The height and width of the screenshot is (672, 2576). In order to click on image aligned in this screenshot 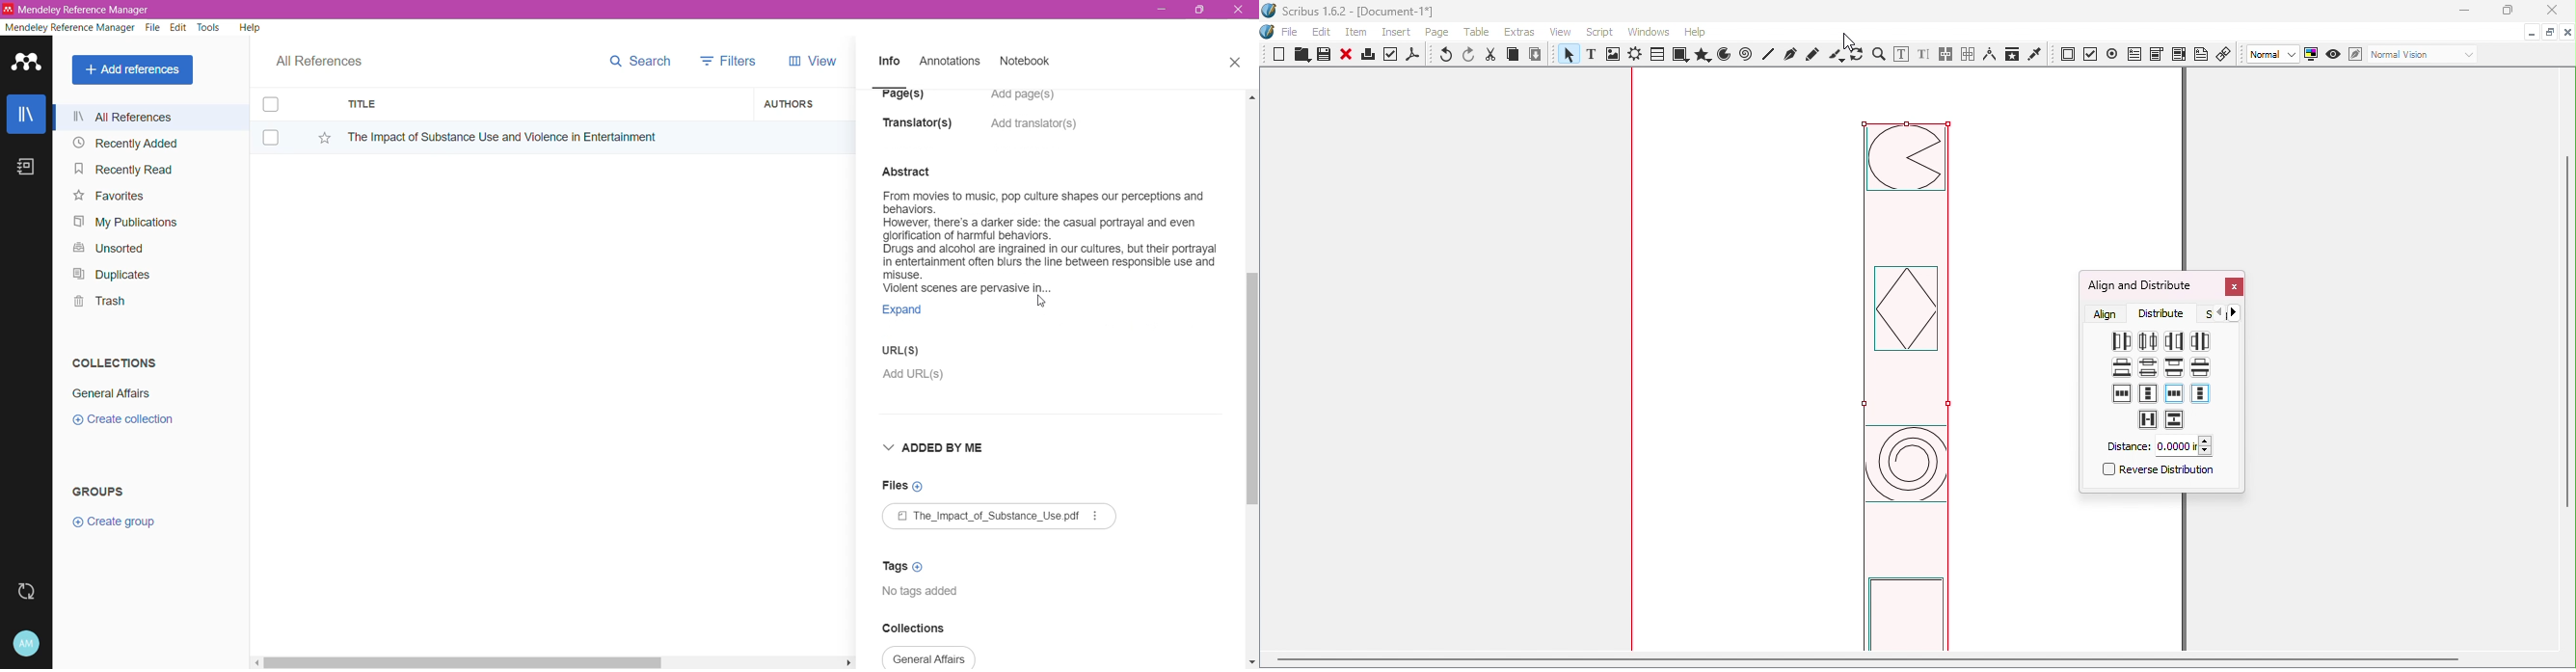, I will do `click(1906, 386)`.